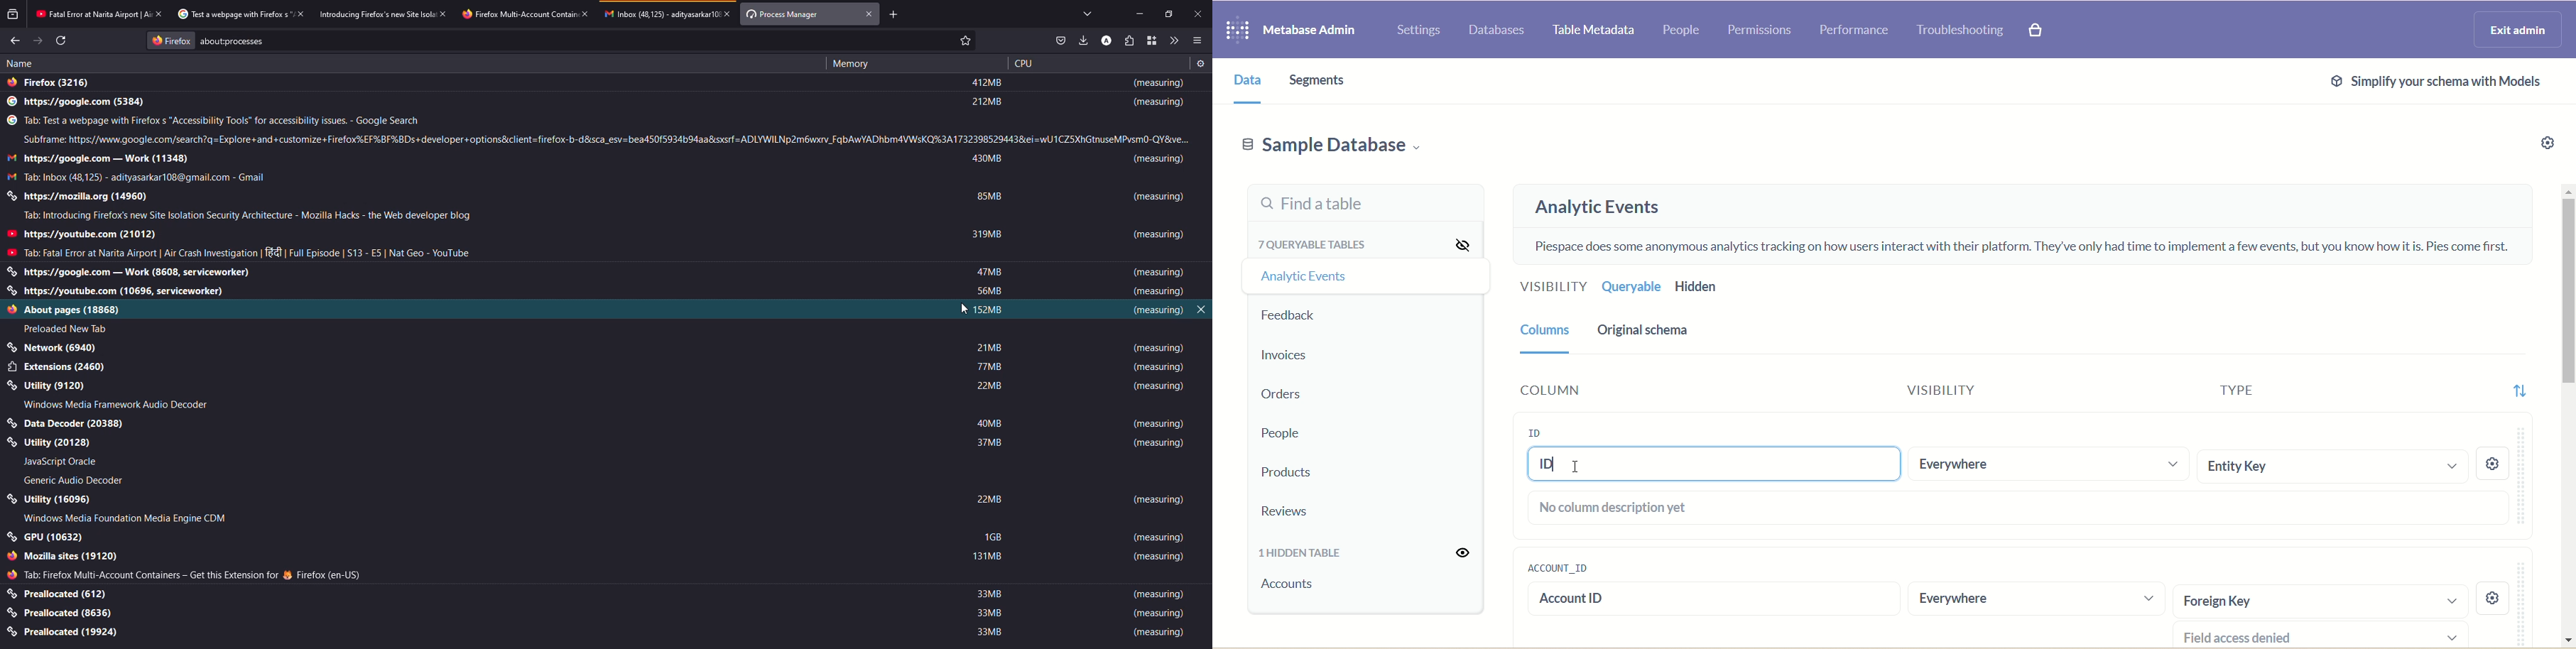 The image size is (2576, 672). Describe the element at coordinates (988, 103) in the screenshot. I see `212 mb` at that location.